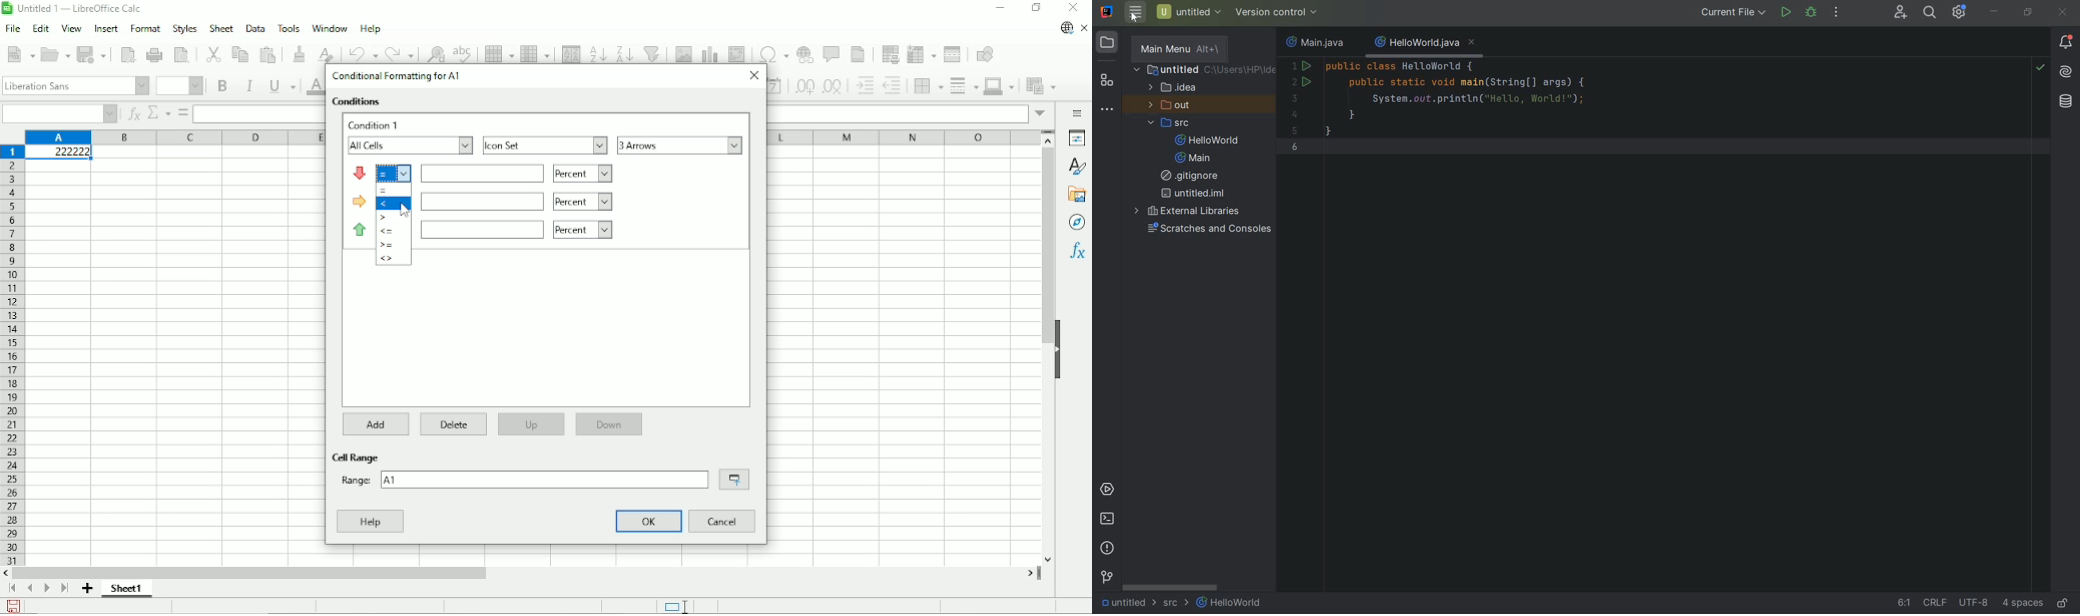  What do you see at coordinates (682, 52) in the screenshot?
I see `Insert image` at bounding box center [682, 52].